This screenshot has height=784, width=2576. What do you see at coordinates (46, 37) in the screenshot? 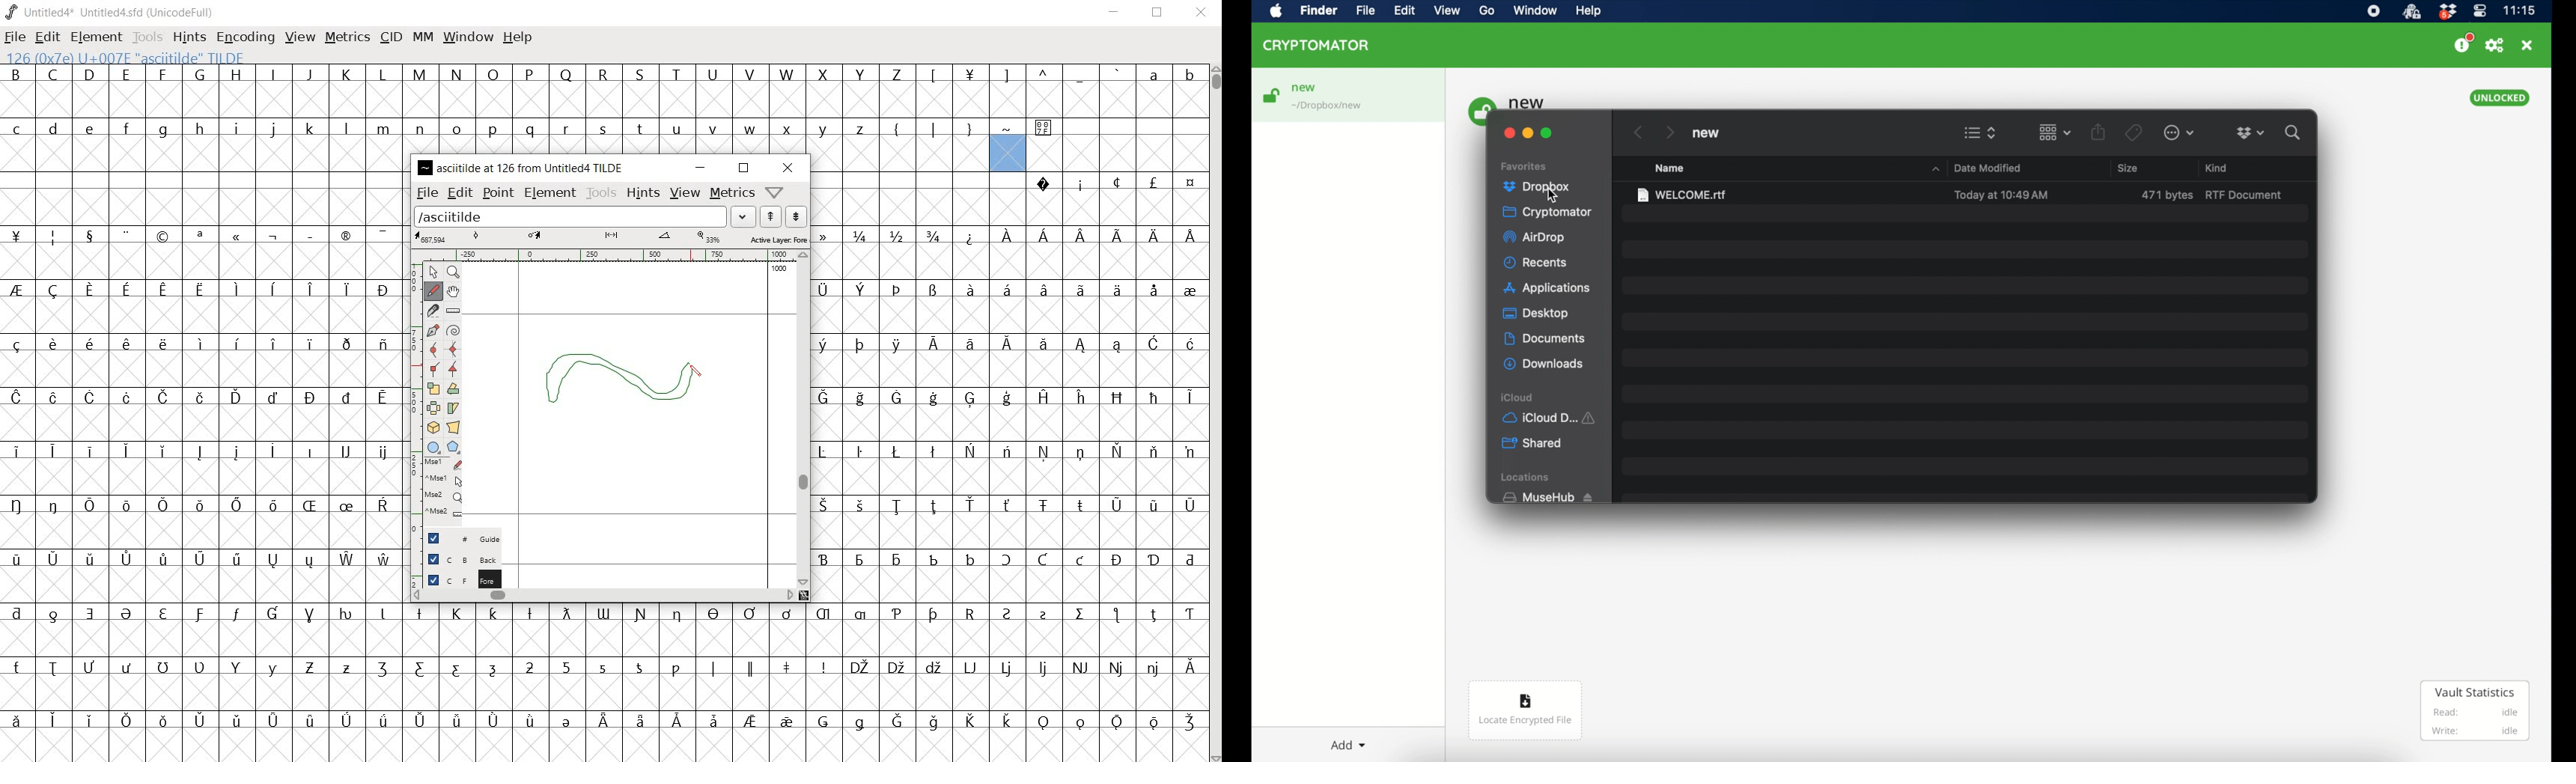
I see `EDIT` at bounding box center [46, 37].